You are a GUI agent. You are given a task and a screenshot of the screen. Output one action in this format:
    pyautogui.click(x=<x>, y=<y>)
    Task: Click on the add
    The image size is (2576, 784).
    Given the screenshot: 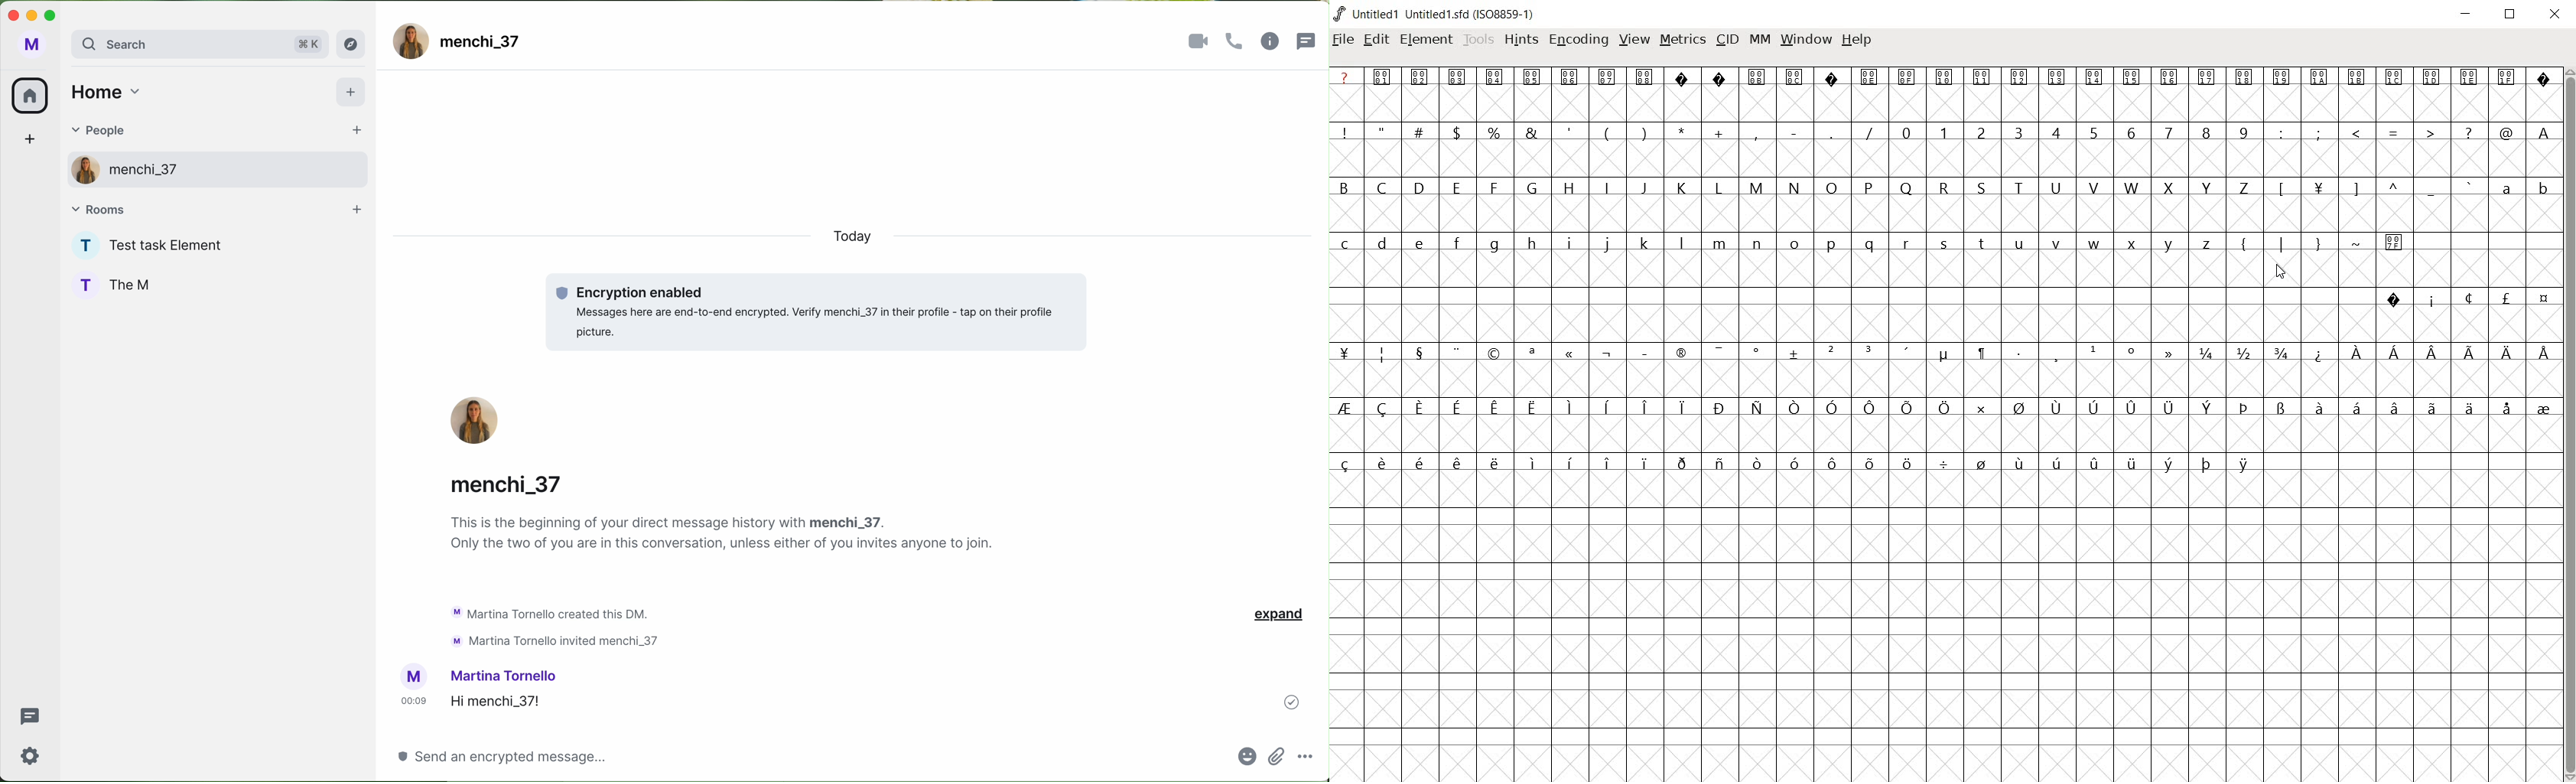 What is the action you would take?
    pyautogui.click(x=33, y=141)
    